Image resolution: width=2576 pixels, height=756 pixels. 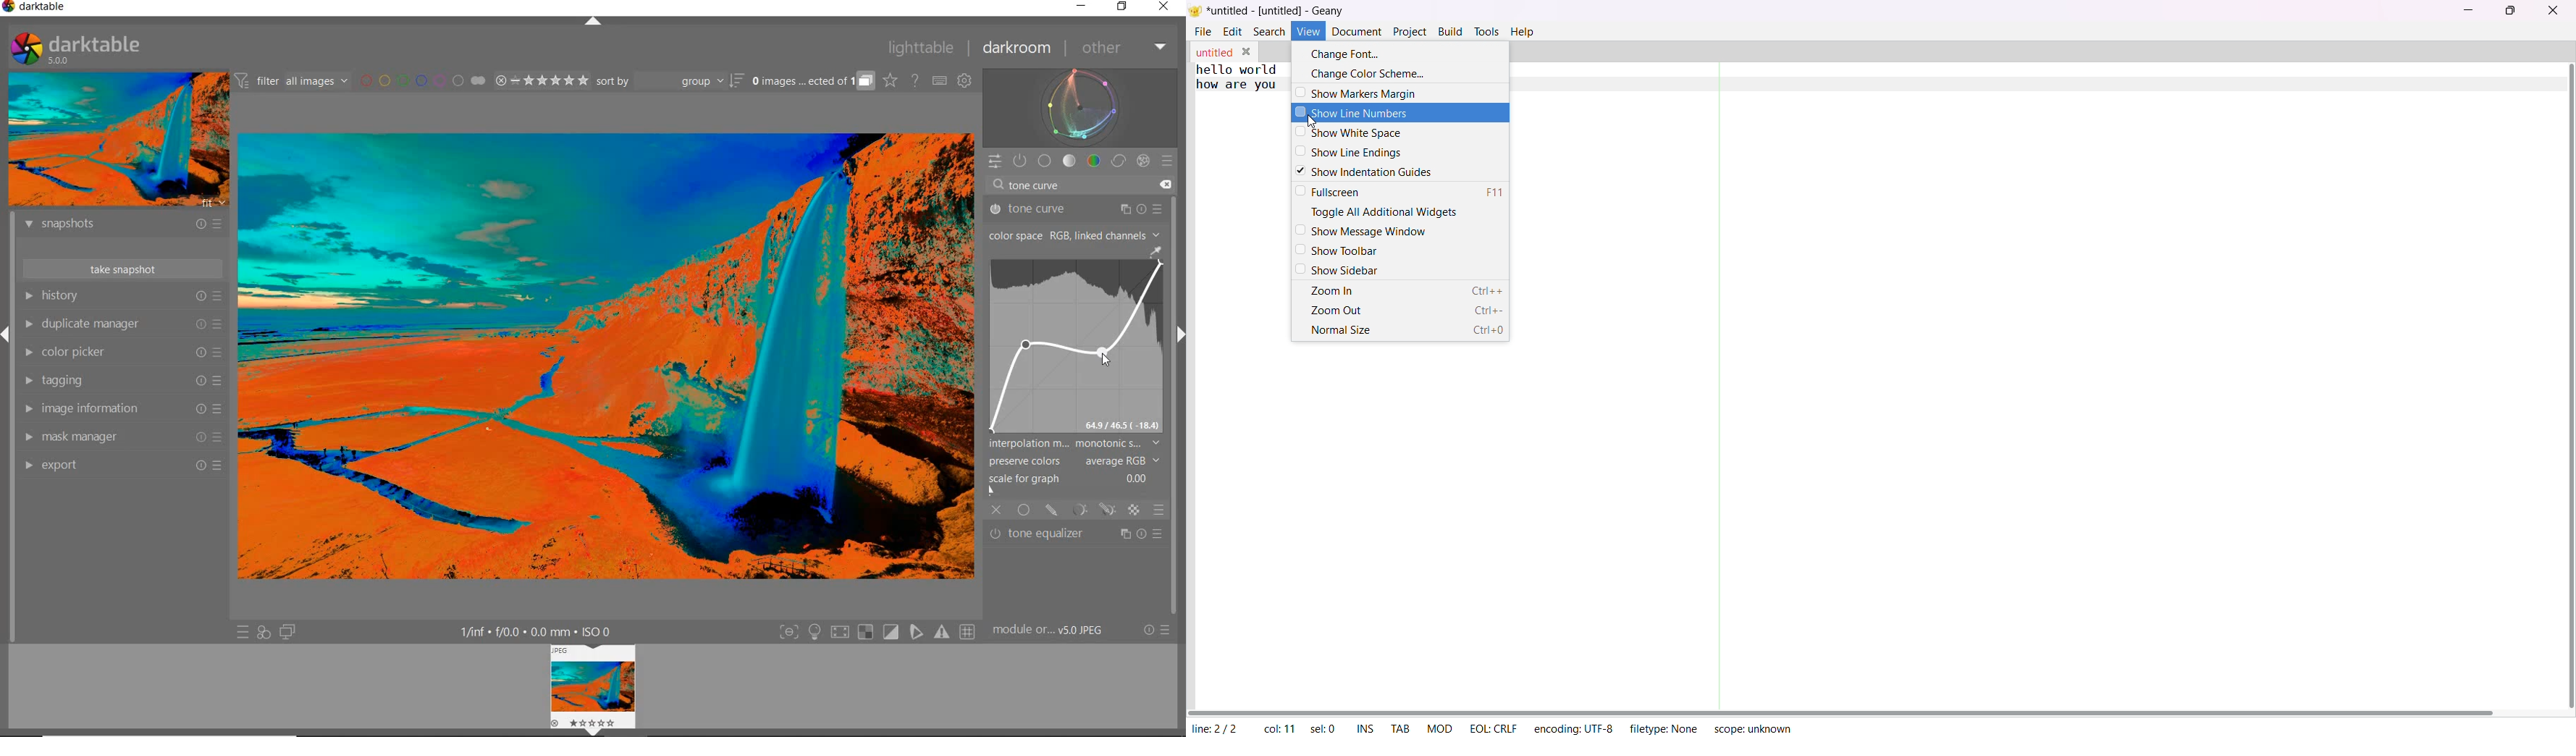 I want to click on duplicate manager, so click(x=122, y=323).